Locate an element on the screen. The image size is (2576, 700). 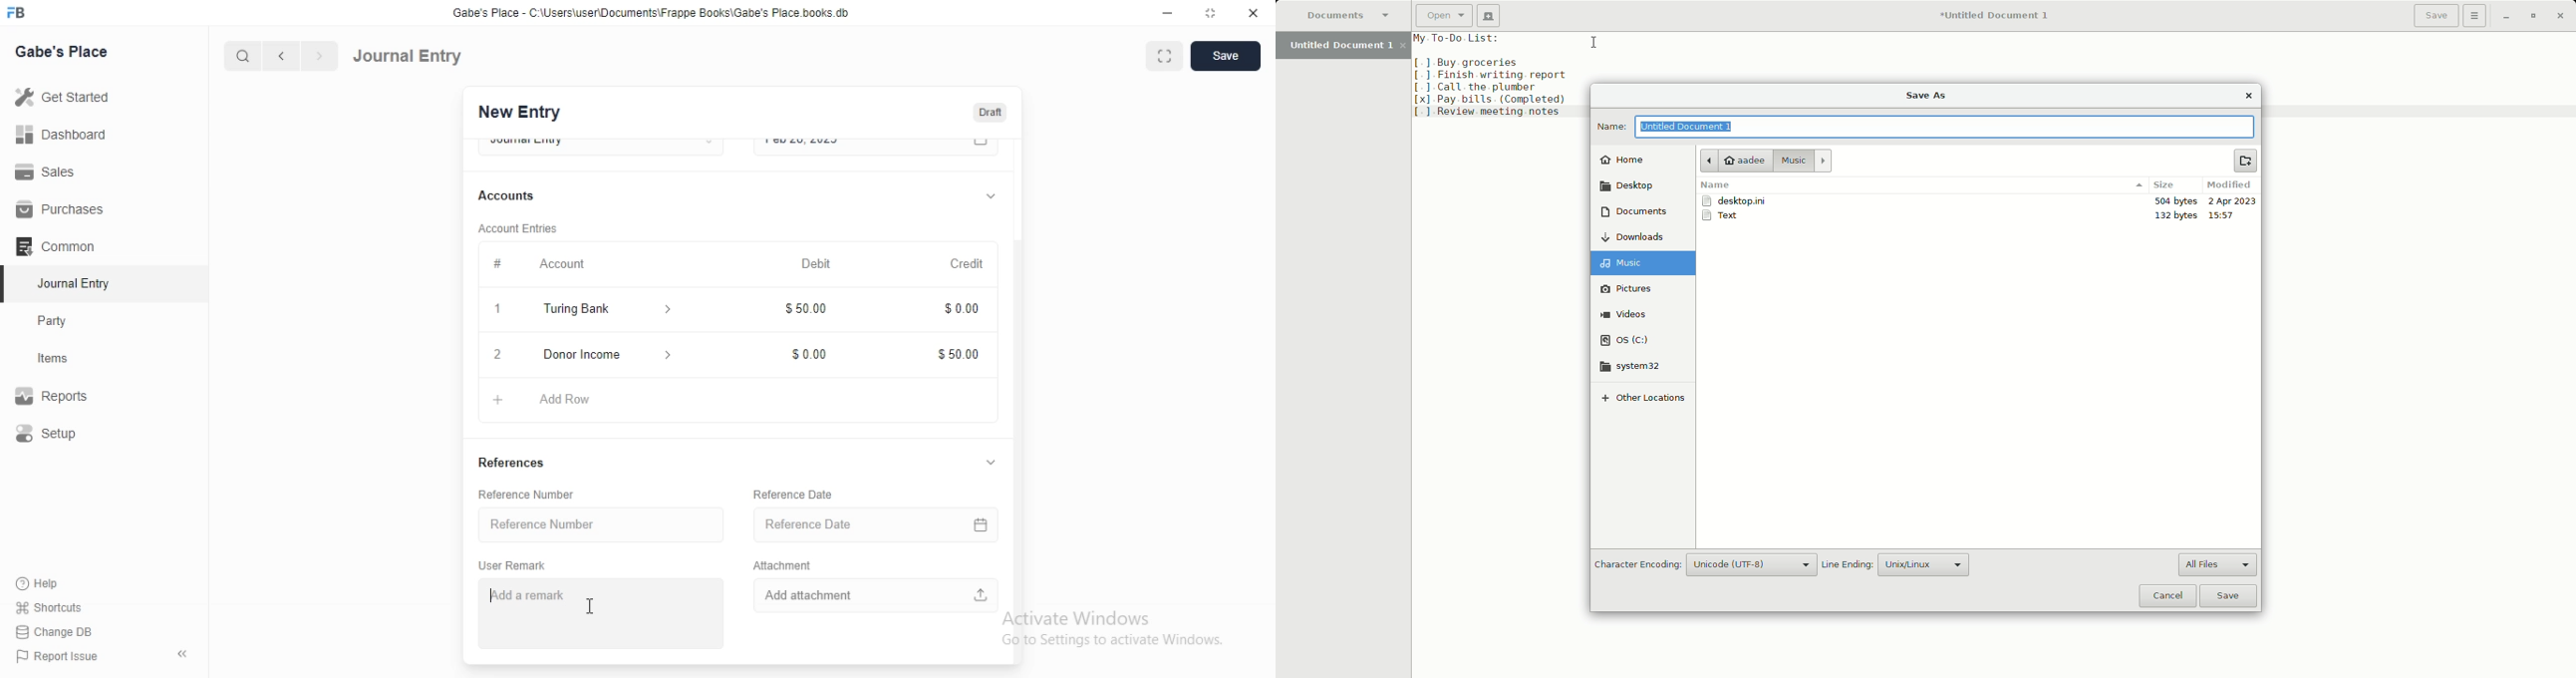
All files is located at coordinates (2218, 564).